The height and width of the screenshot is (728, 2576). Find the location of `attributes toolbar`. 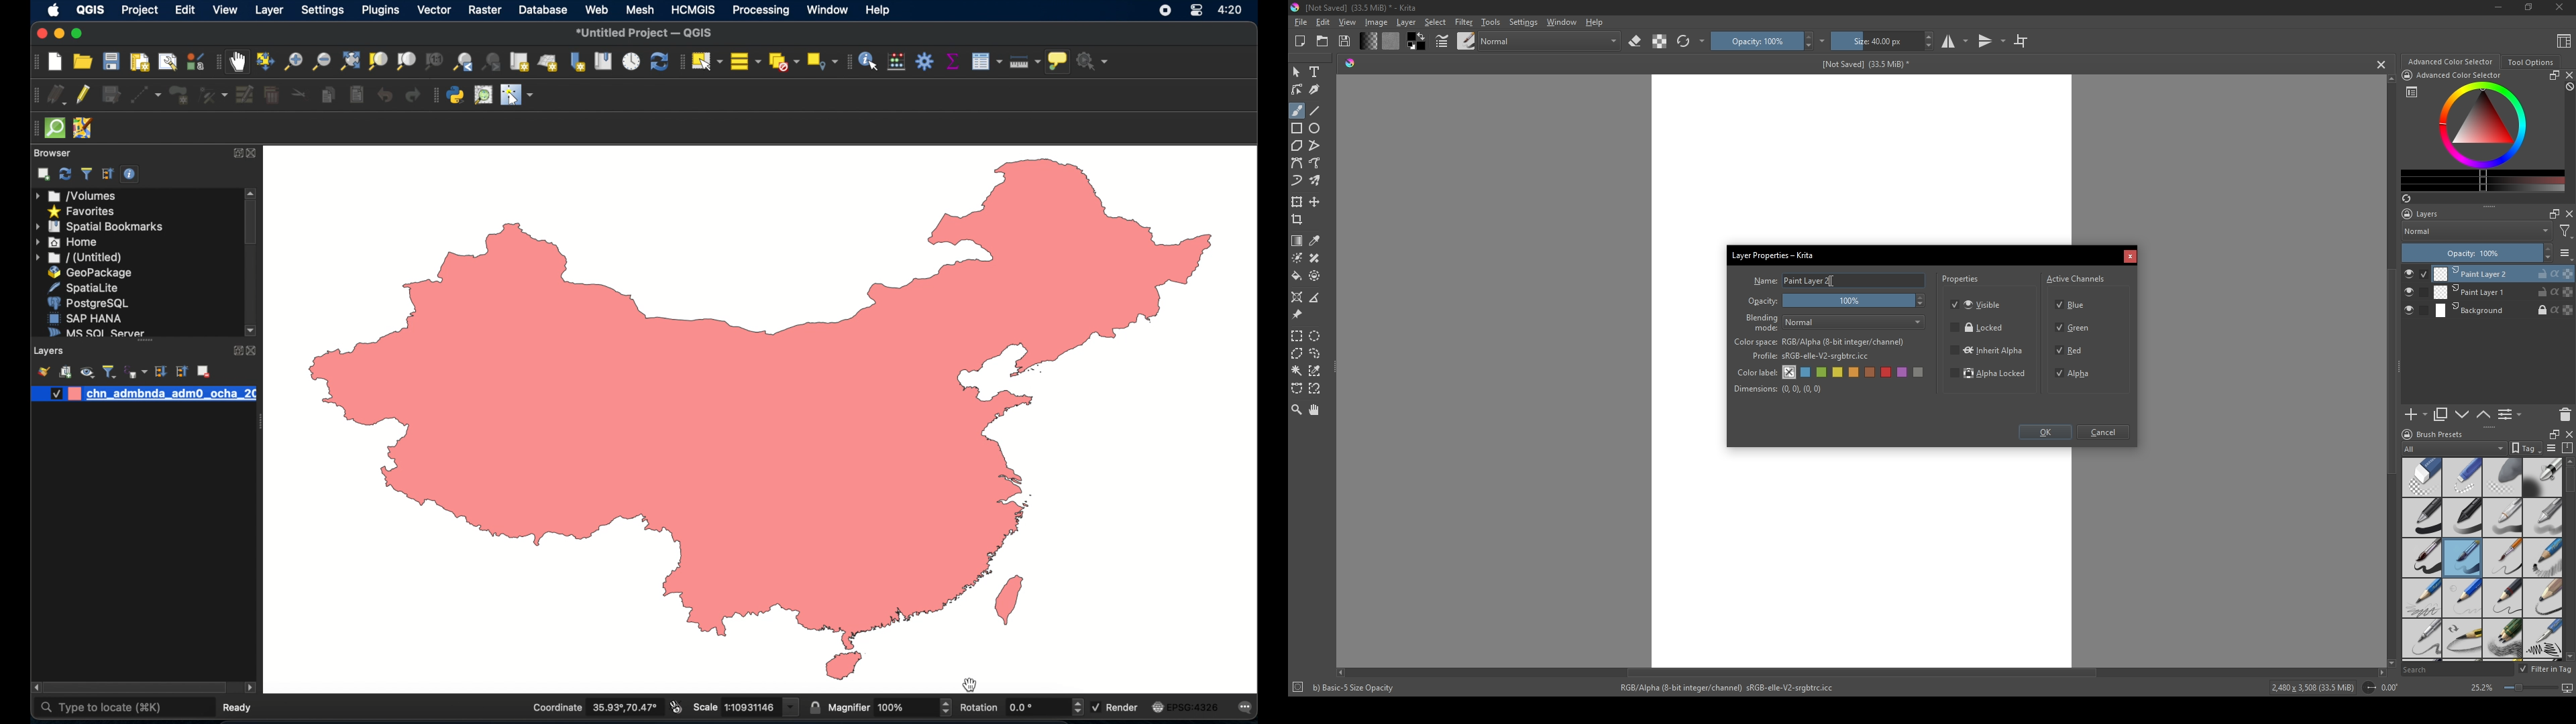

attributes toolbar is located at coordinates (847, 63).